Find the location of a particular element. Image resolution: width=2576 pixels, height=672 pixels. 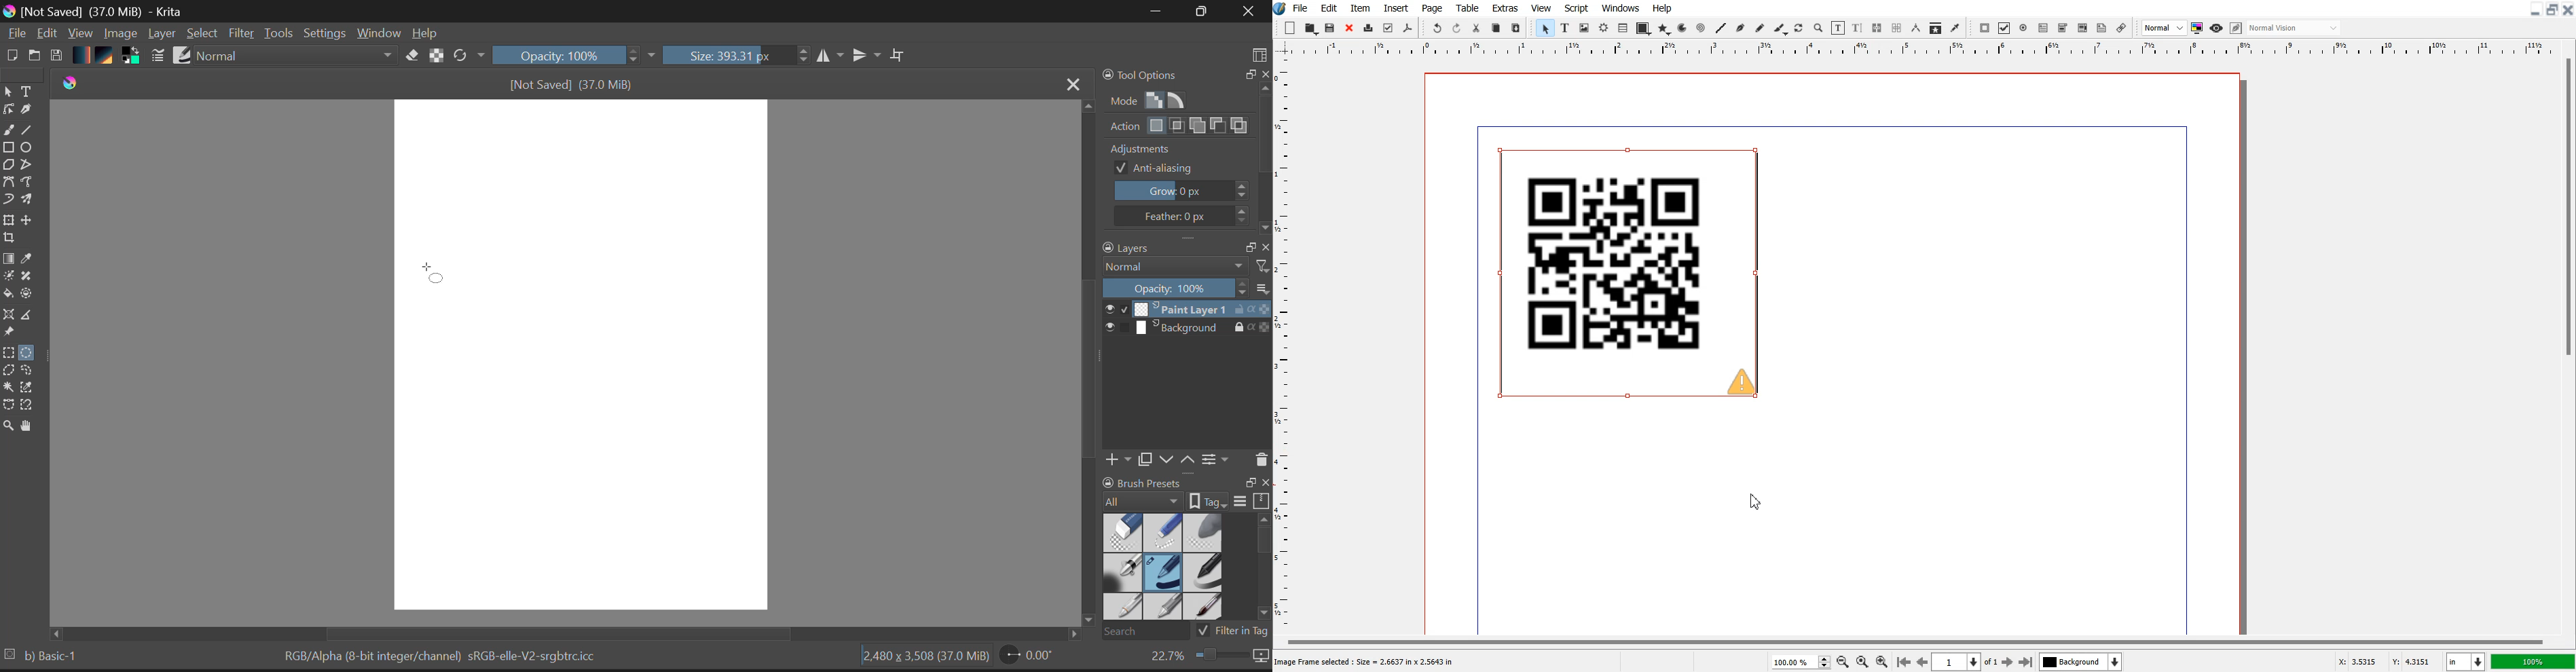

Calligraphic Line is located at coordinates (1780, 29).